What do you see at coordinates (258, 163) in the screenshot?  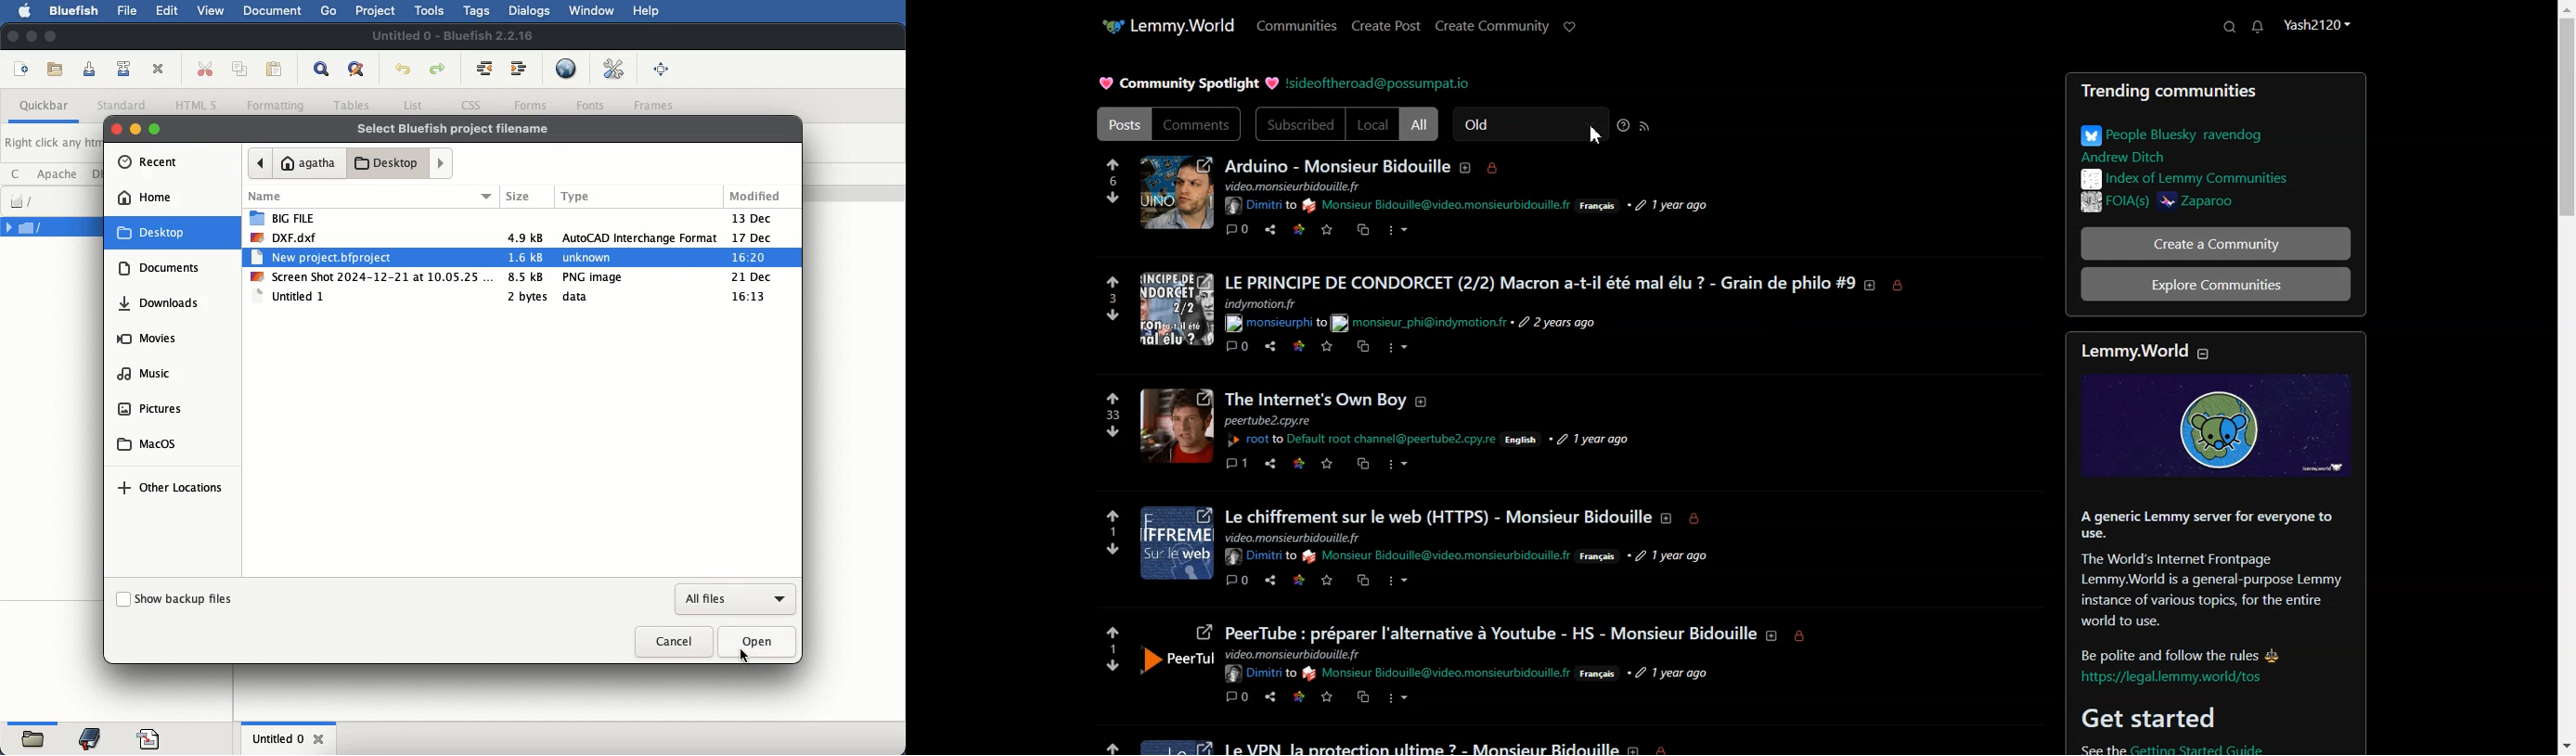 I see `back` at bounding box center [258, 163].